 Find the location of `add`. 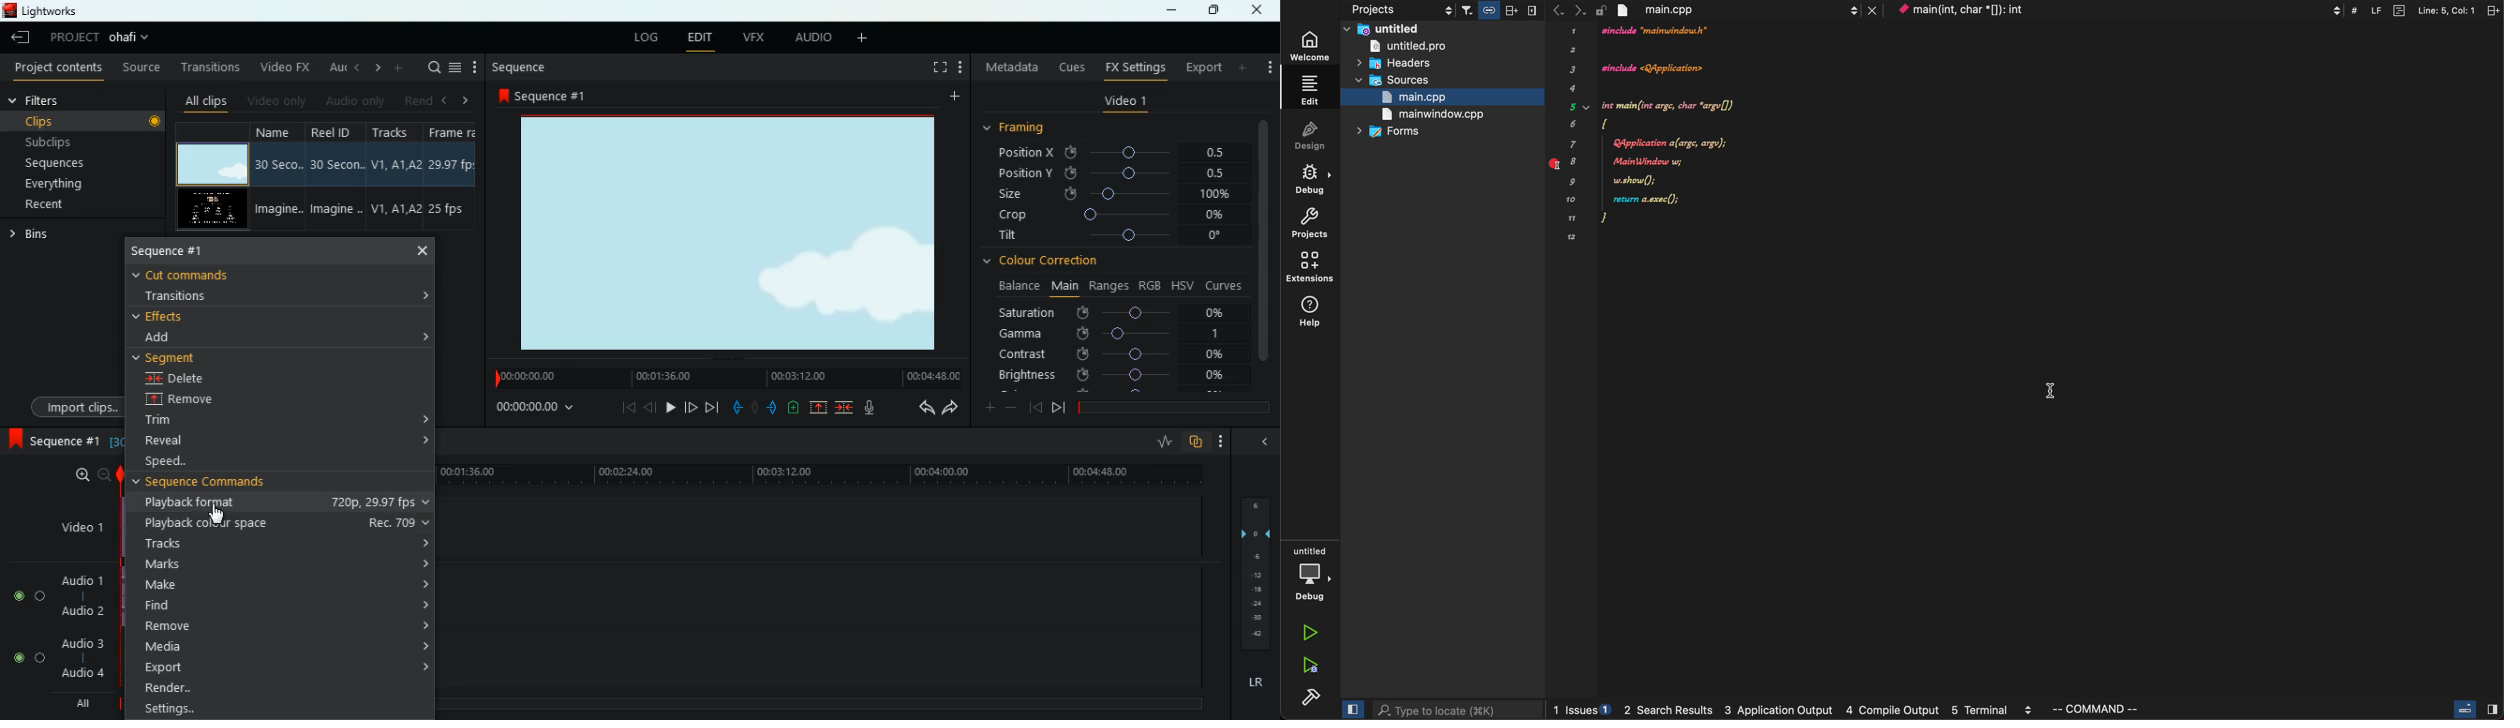

add is located at coordinates (1245, 67).